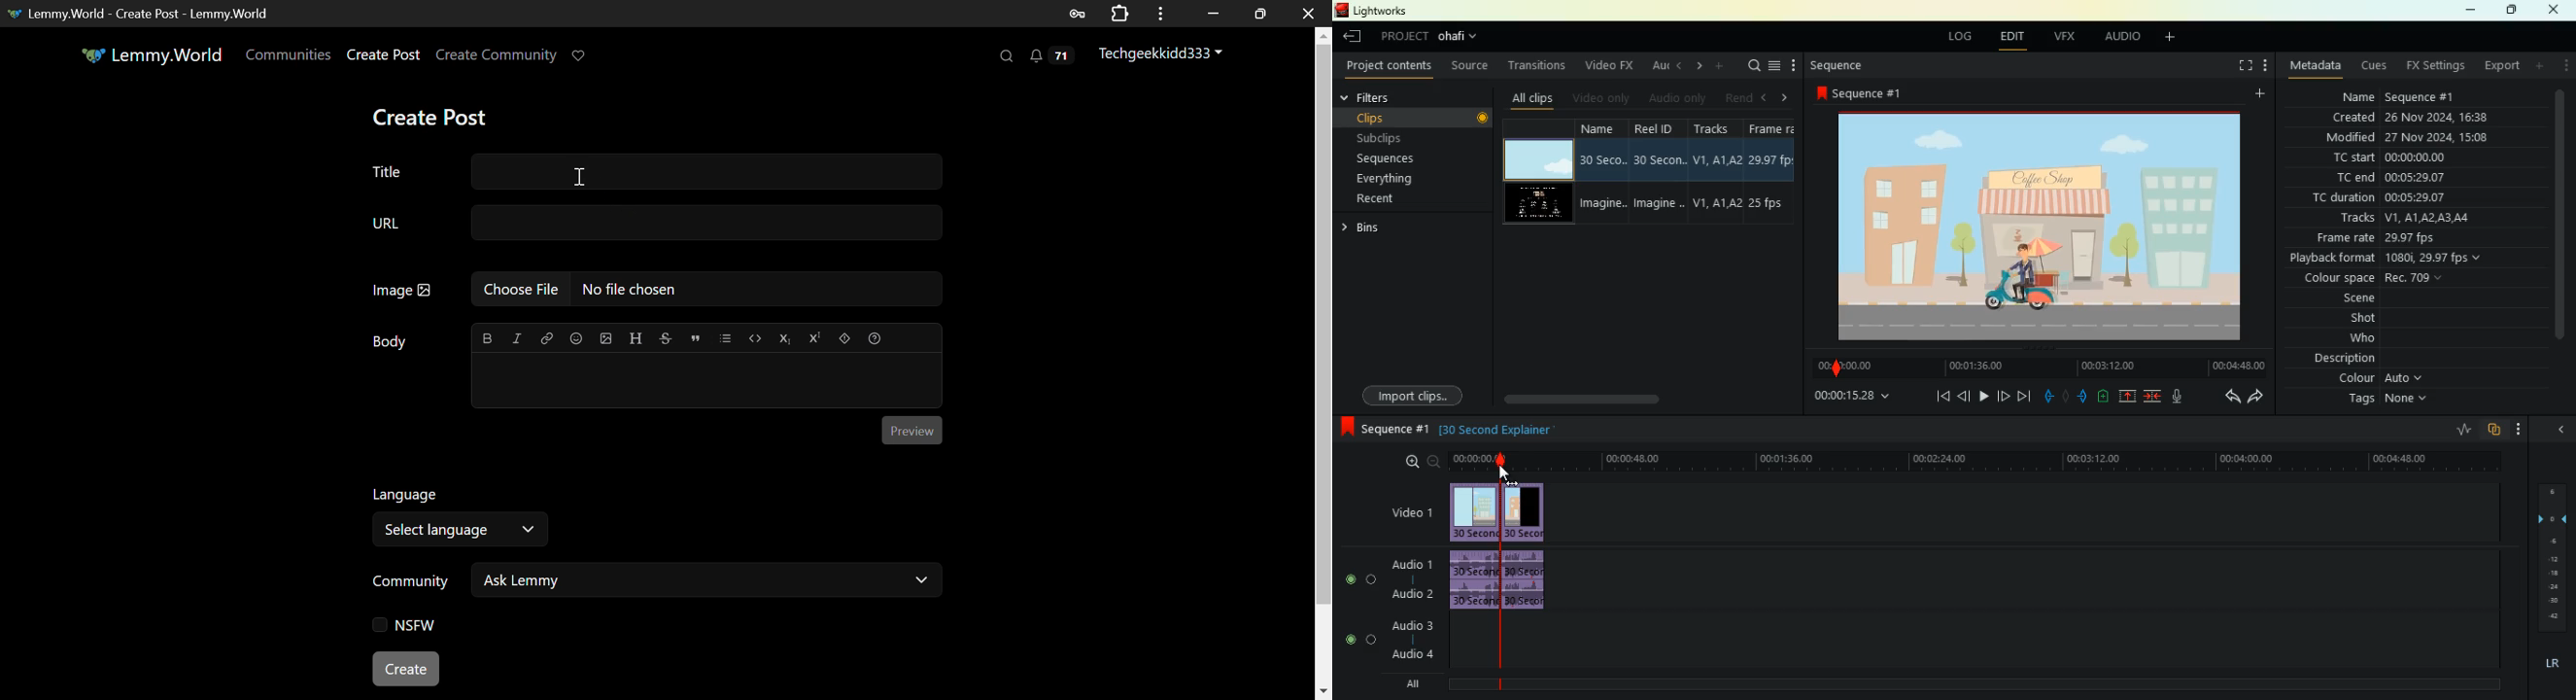 This screenshot has height=700, width=2576. Describe the element at coordinates (2047, 398) in the screenshot. I see `pull` at that location.